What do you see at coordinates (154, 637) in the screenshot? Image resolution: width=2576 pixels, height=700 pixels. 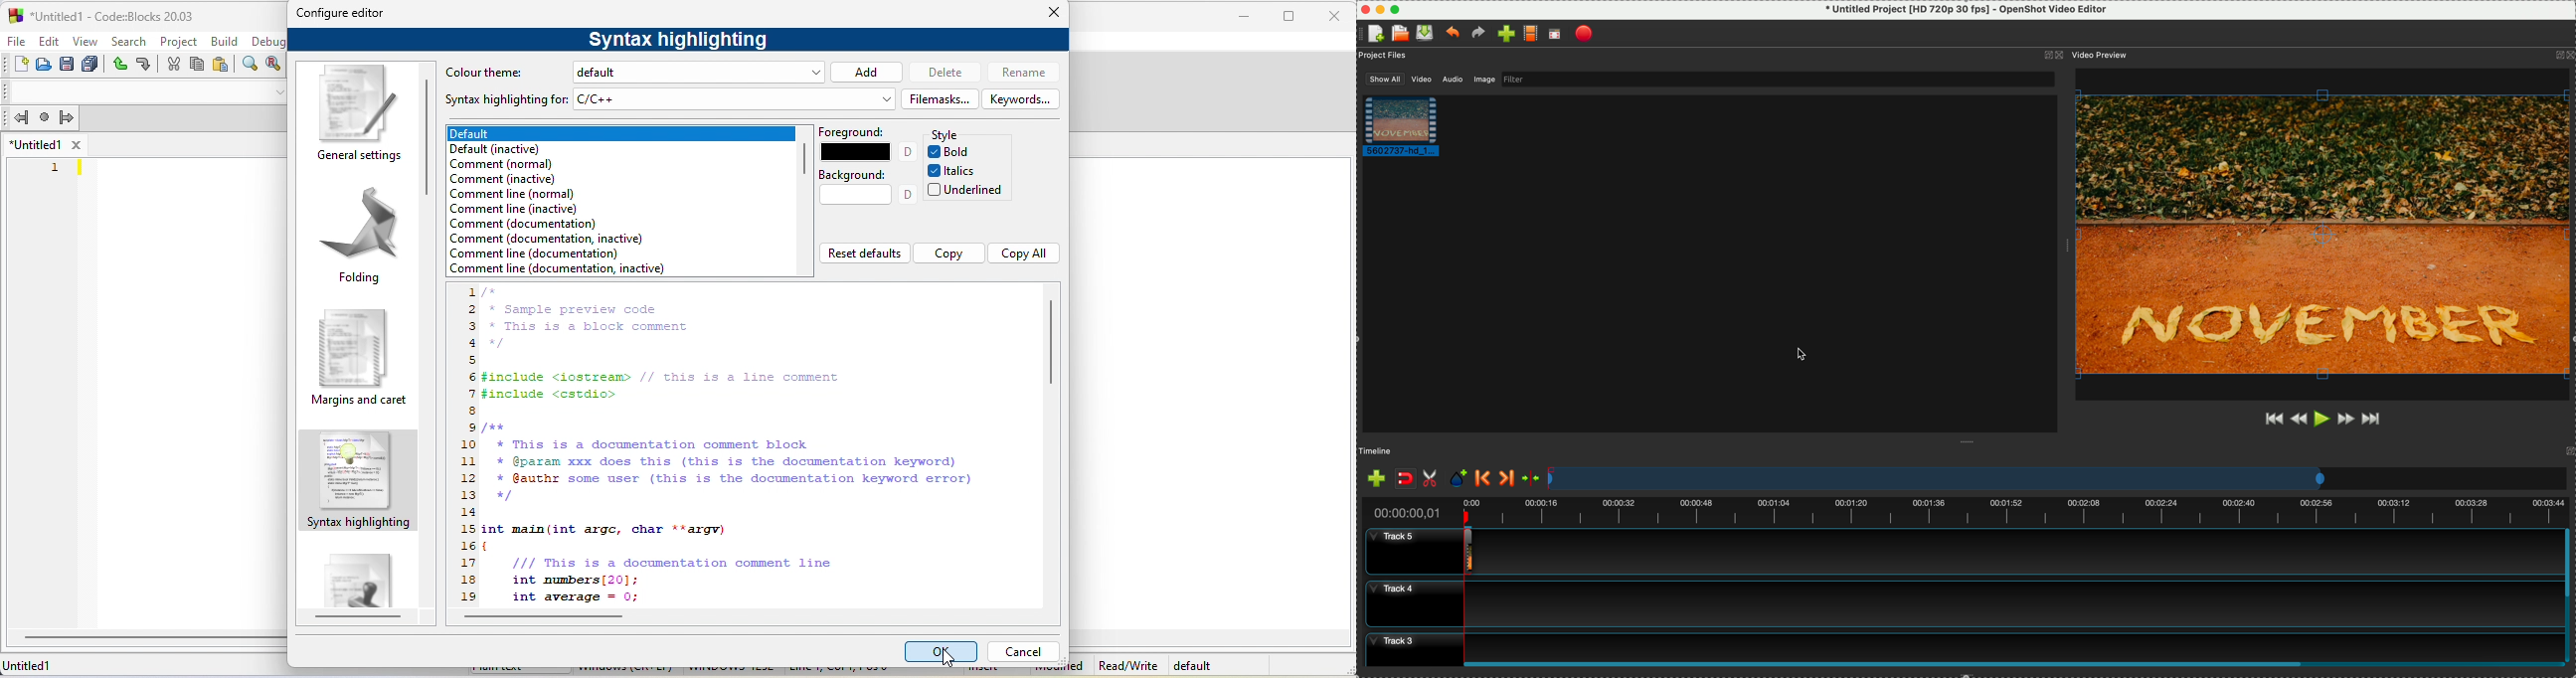 I see `horizontal scroll bar` at bounding box center [154, 637].